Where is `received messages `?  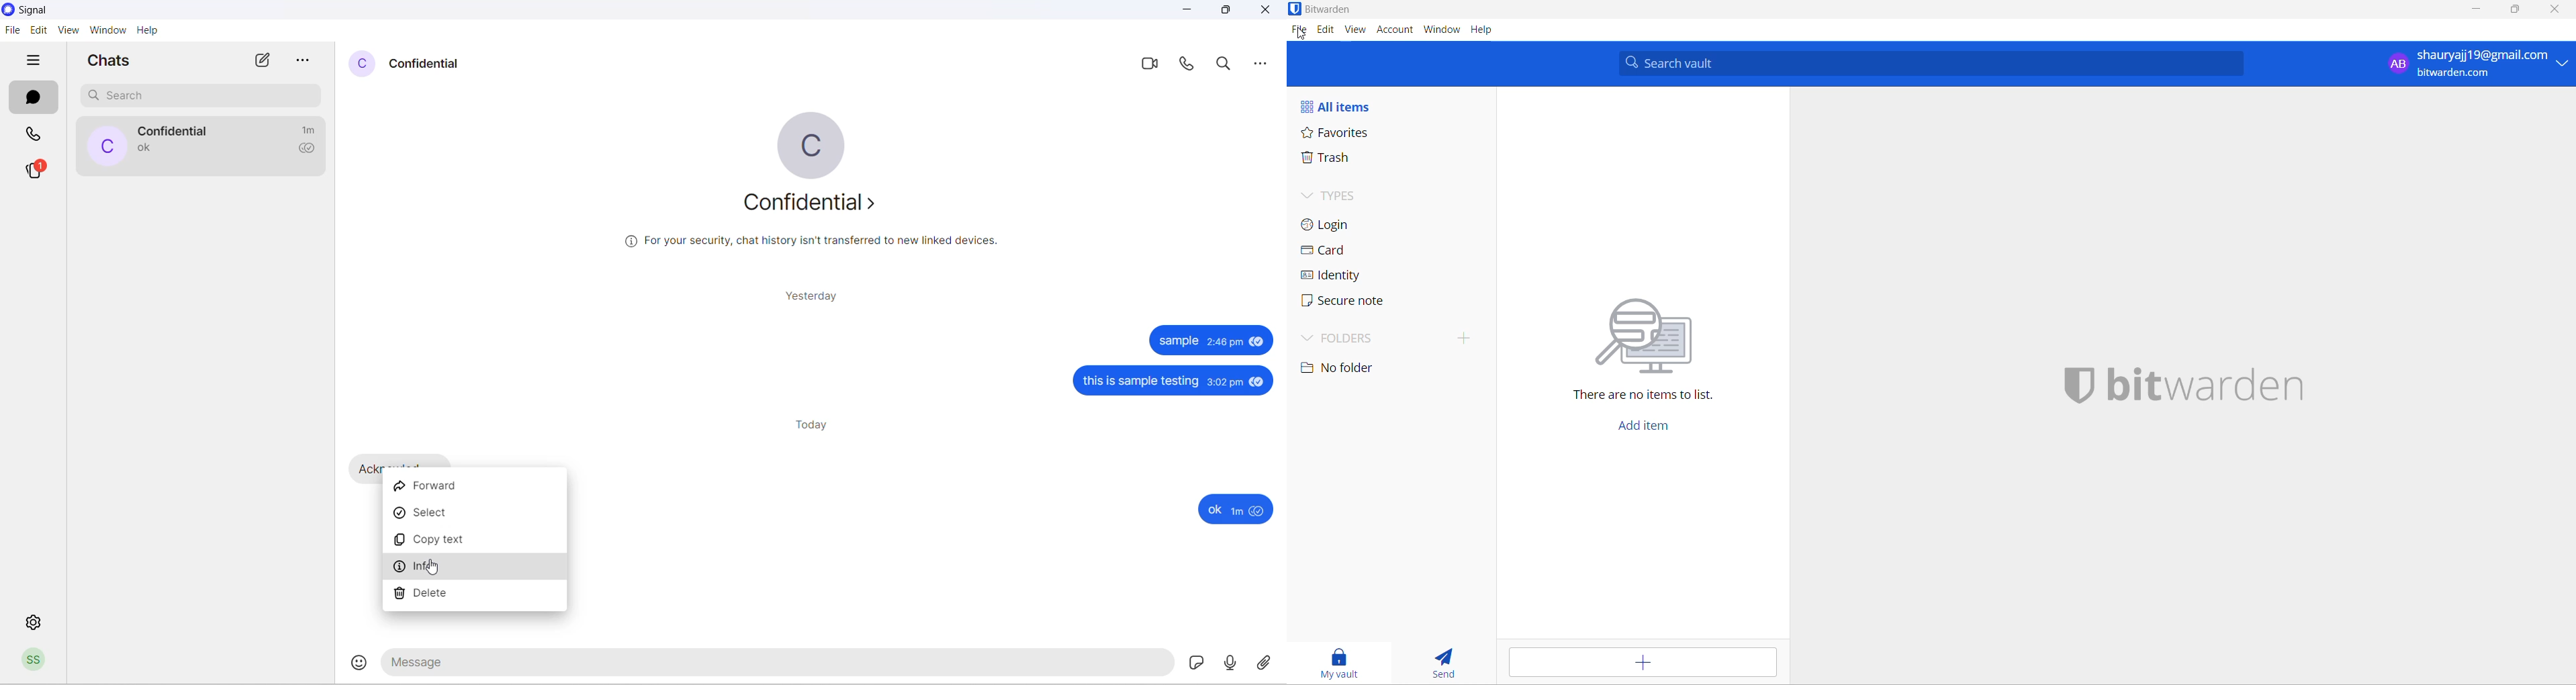 received messages  is located at coordinates (360, 467).